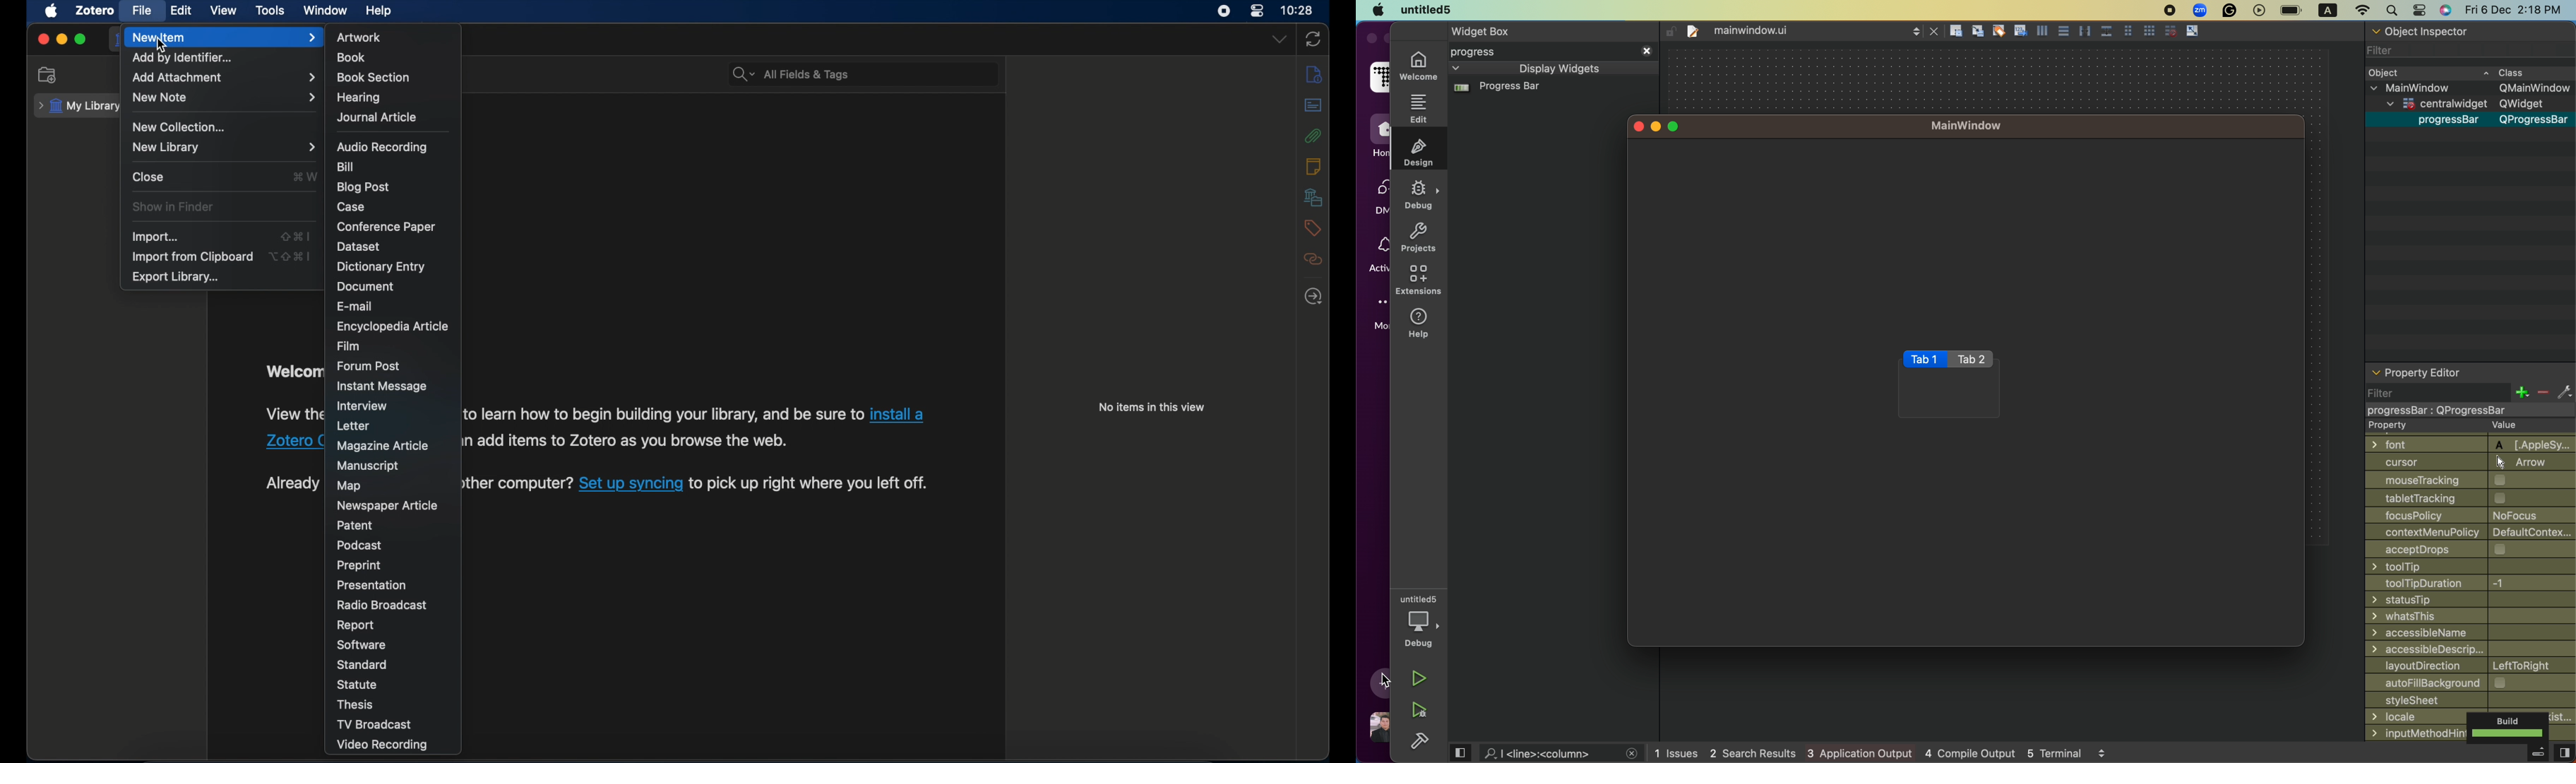  What do you see at coordinates (2128, 31) in the screenshot?
I see `grid view medium` at bounding box center [2128, 31].